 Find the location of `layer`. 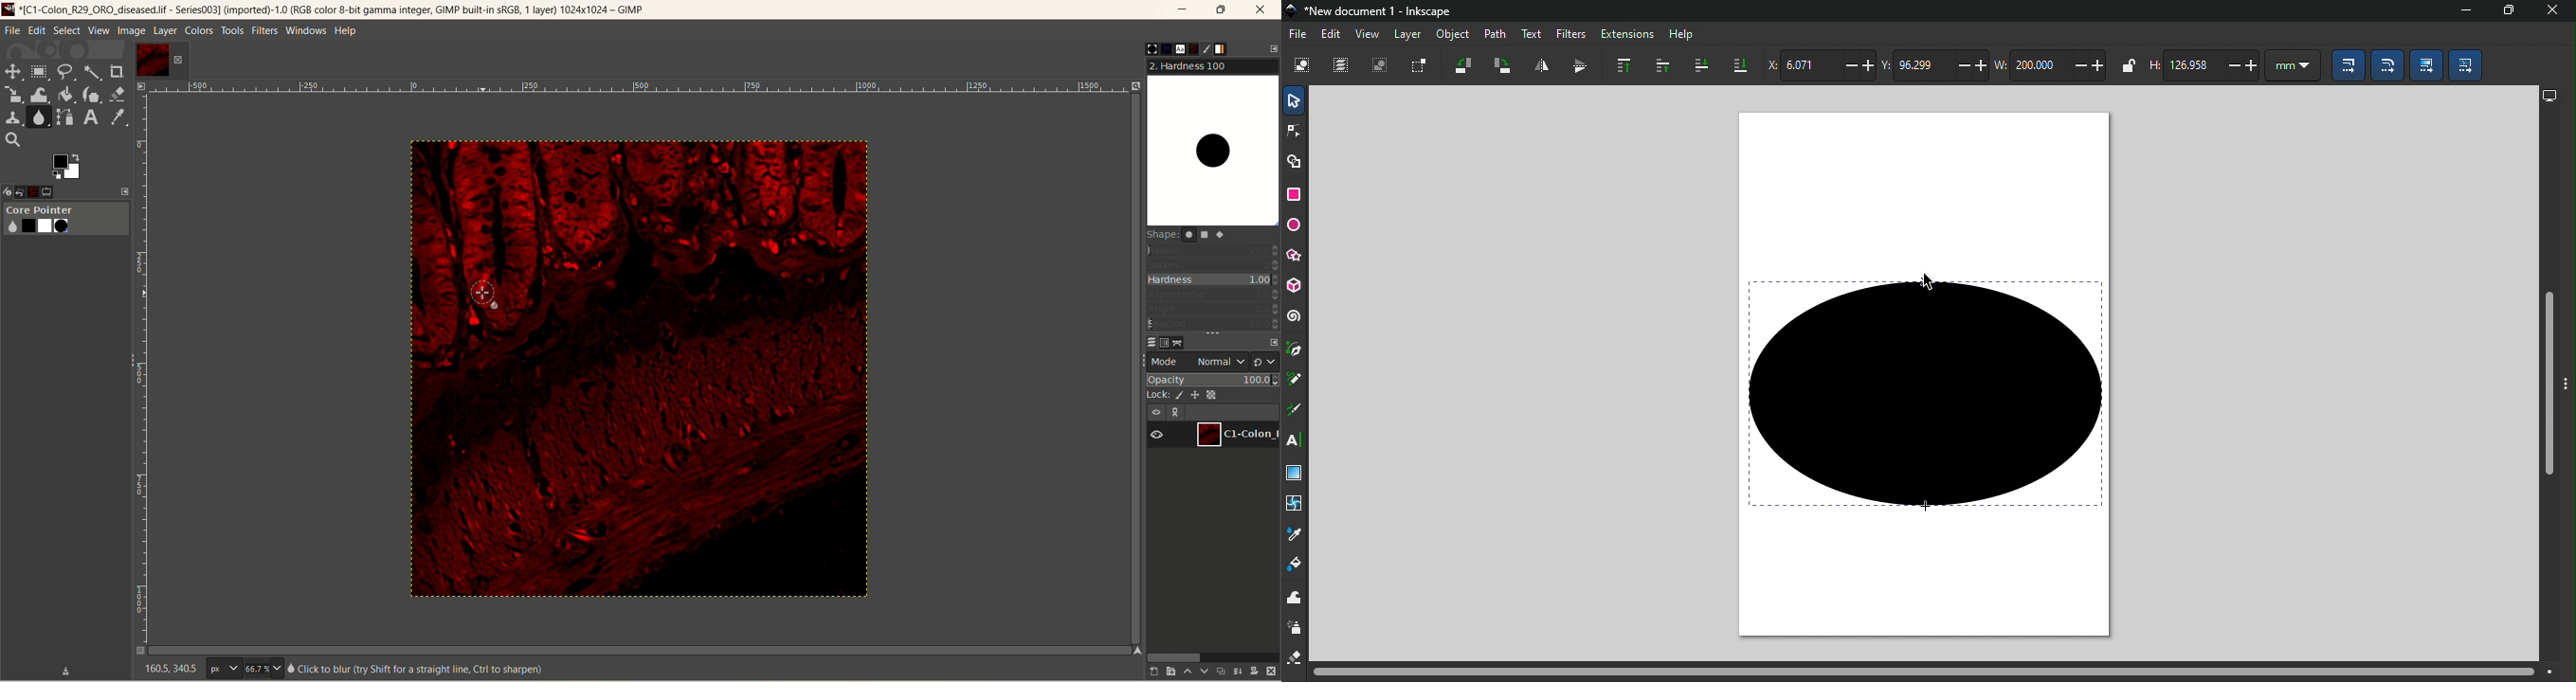

layer is located at coordinates (164, 31).